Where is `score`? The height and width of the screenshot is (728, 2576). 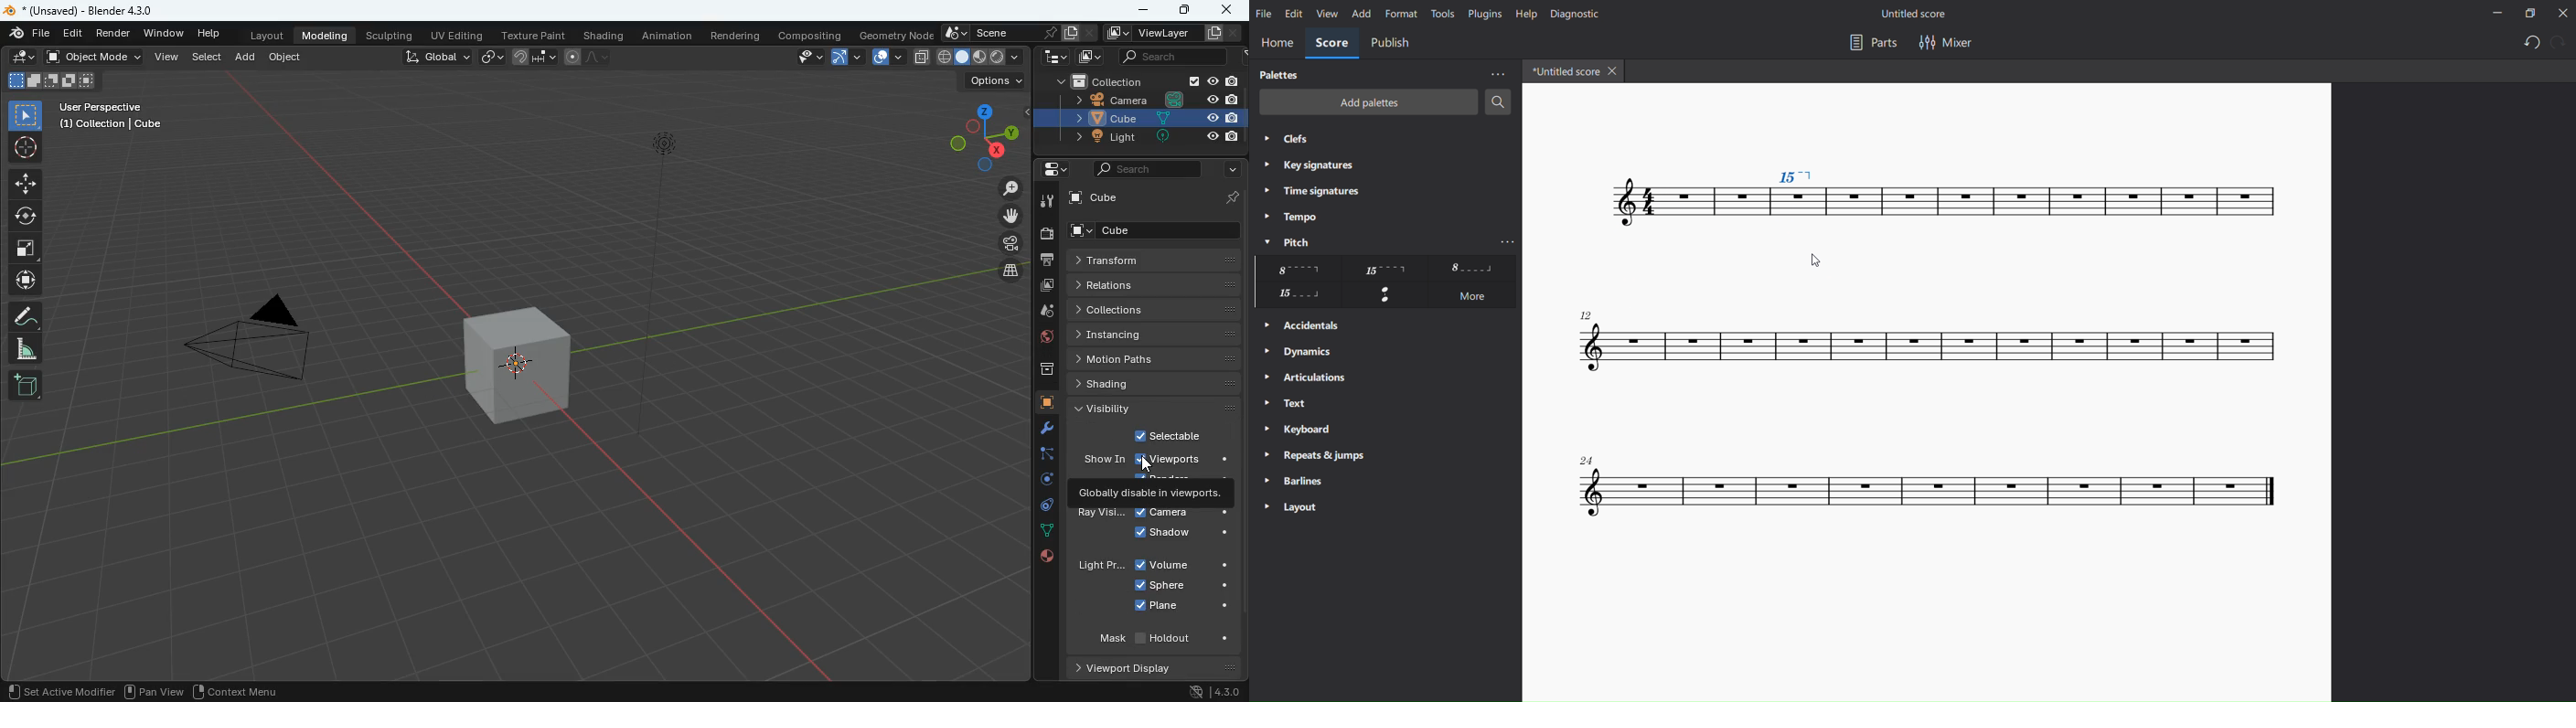 score is located at coordinates (1619, 206).